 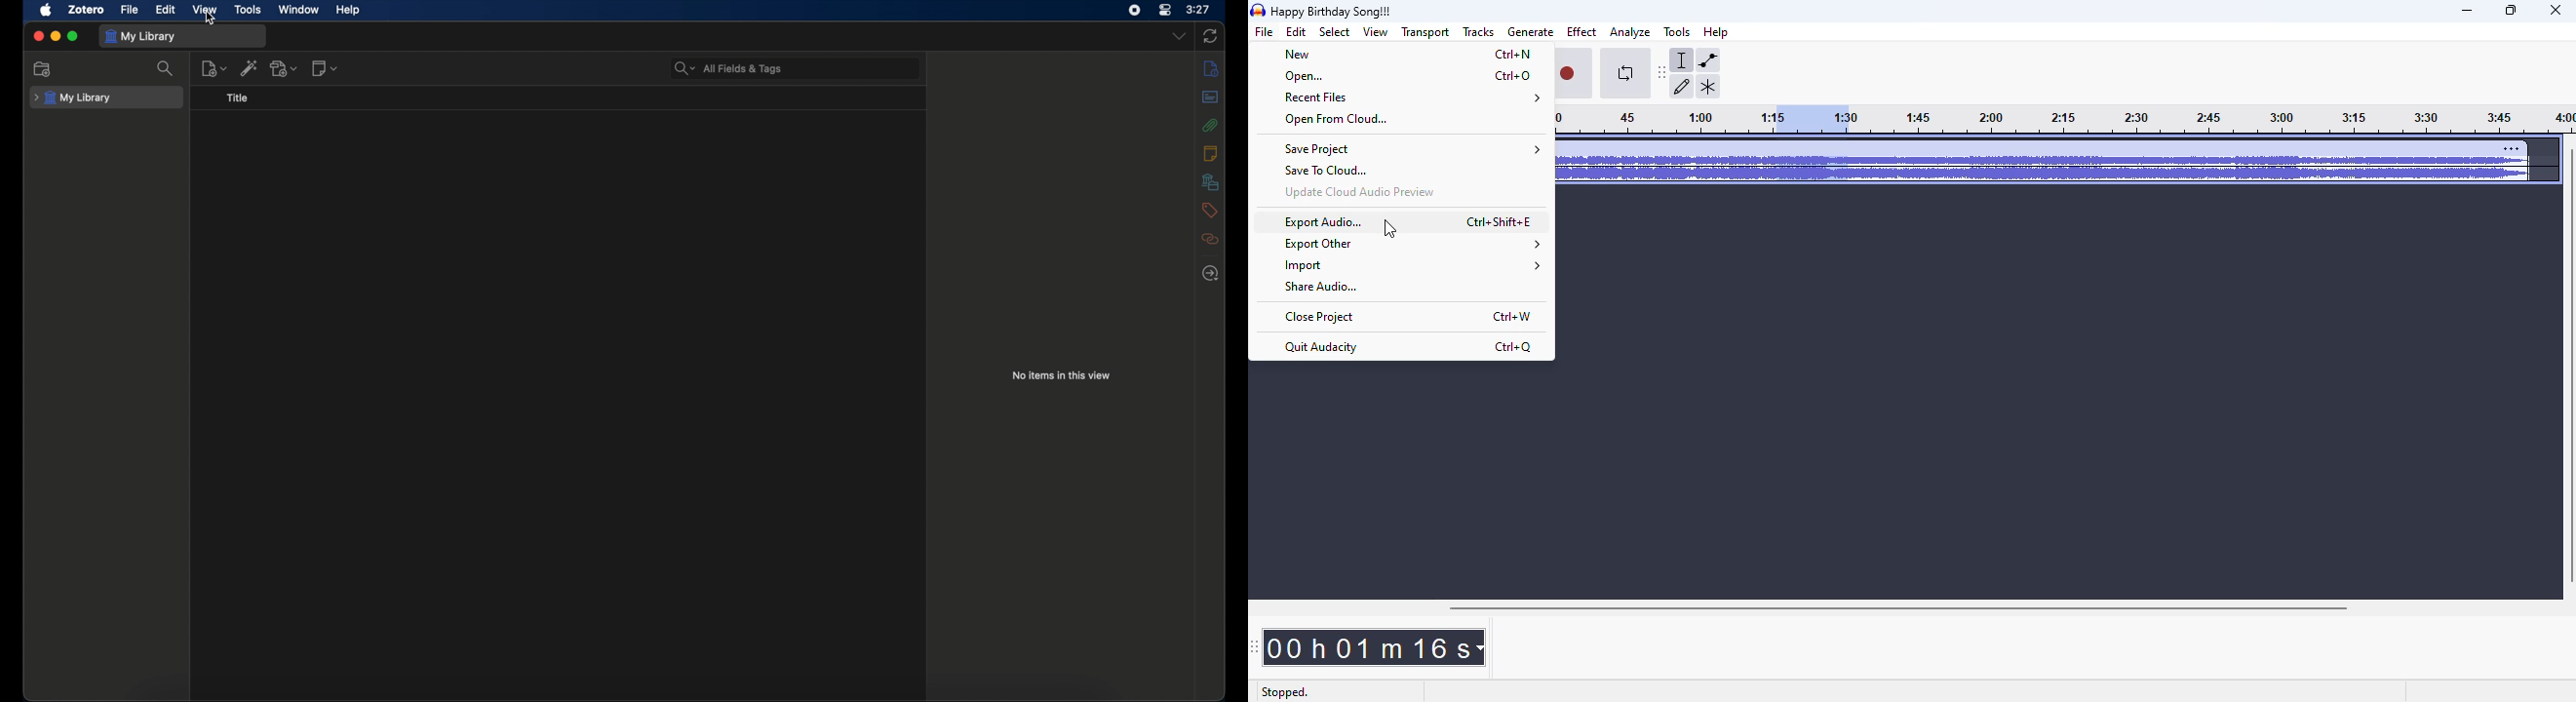 I want to click on save to cloud, so click(x=1326, y=170).